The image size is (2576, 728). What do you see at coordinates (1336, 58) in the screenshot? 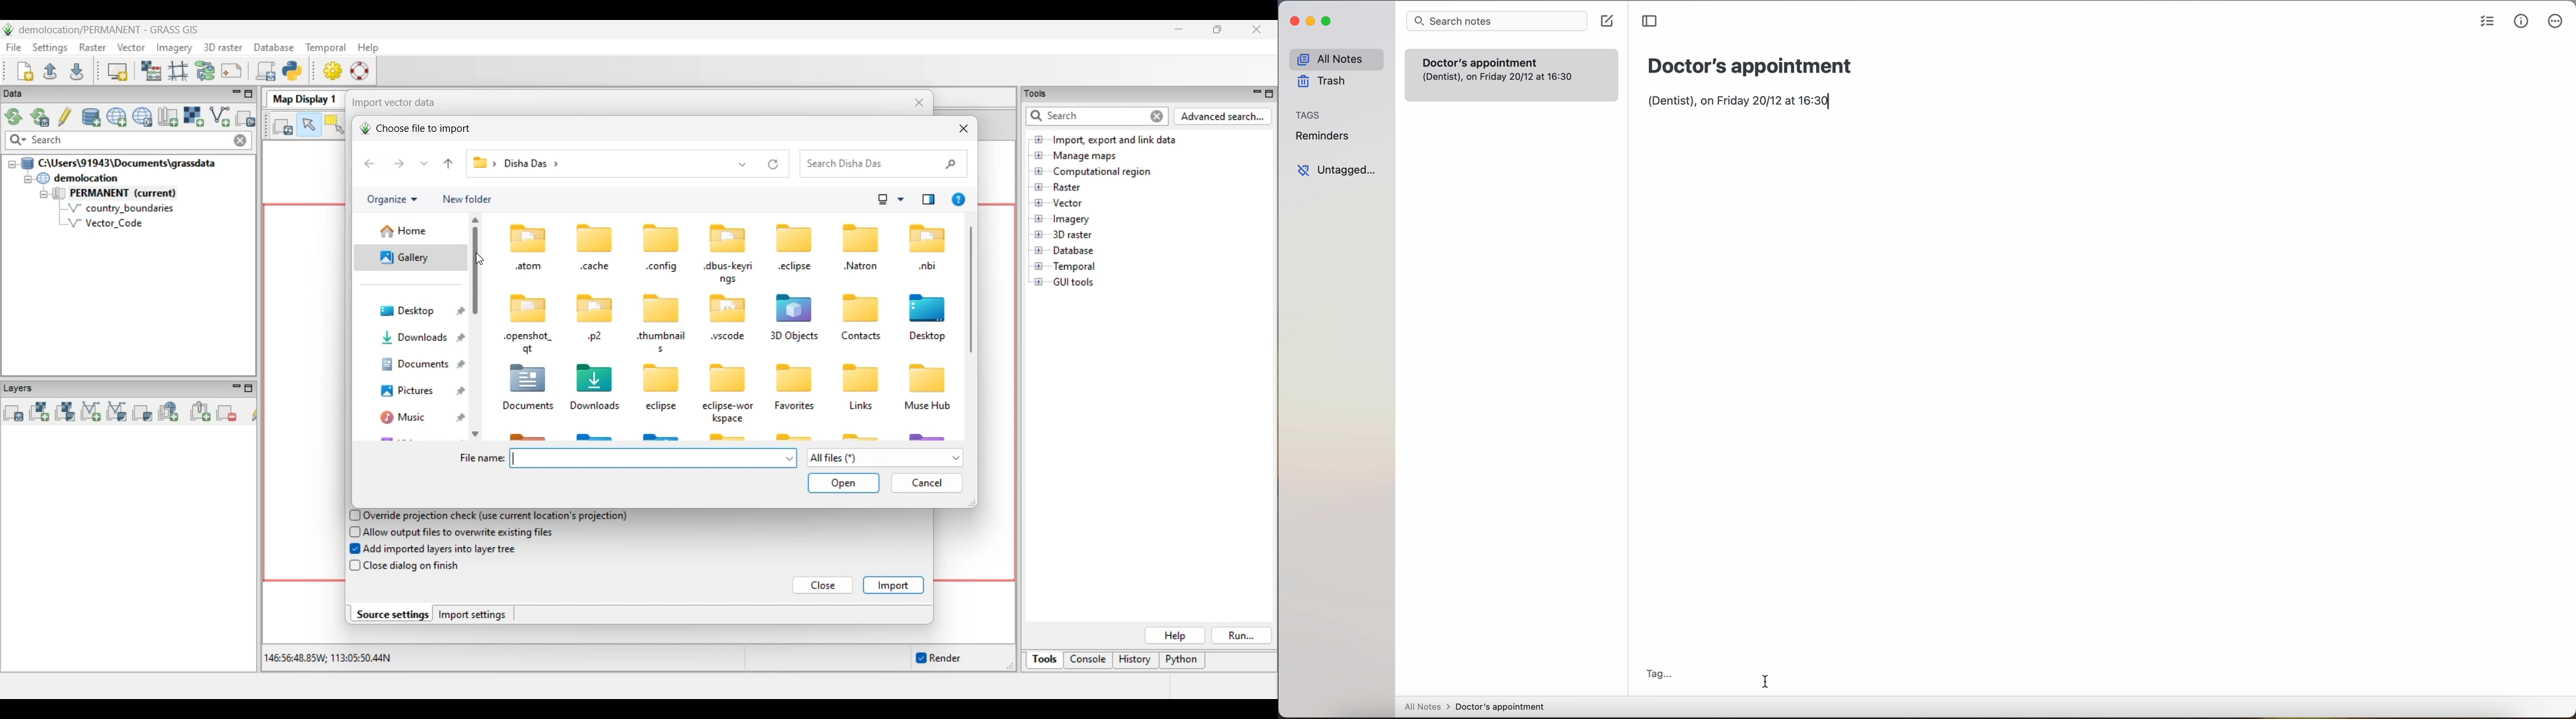
I see `all notes` at bounding box center [1336, 58].